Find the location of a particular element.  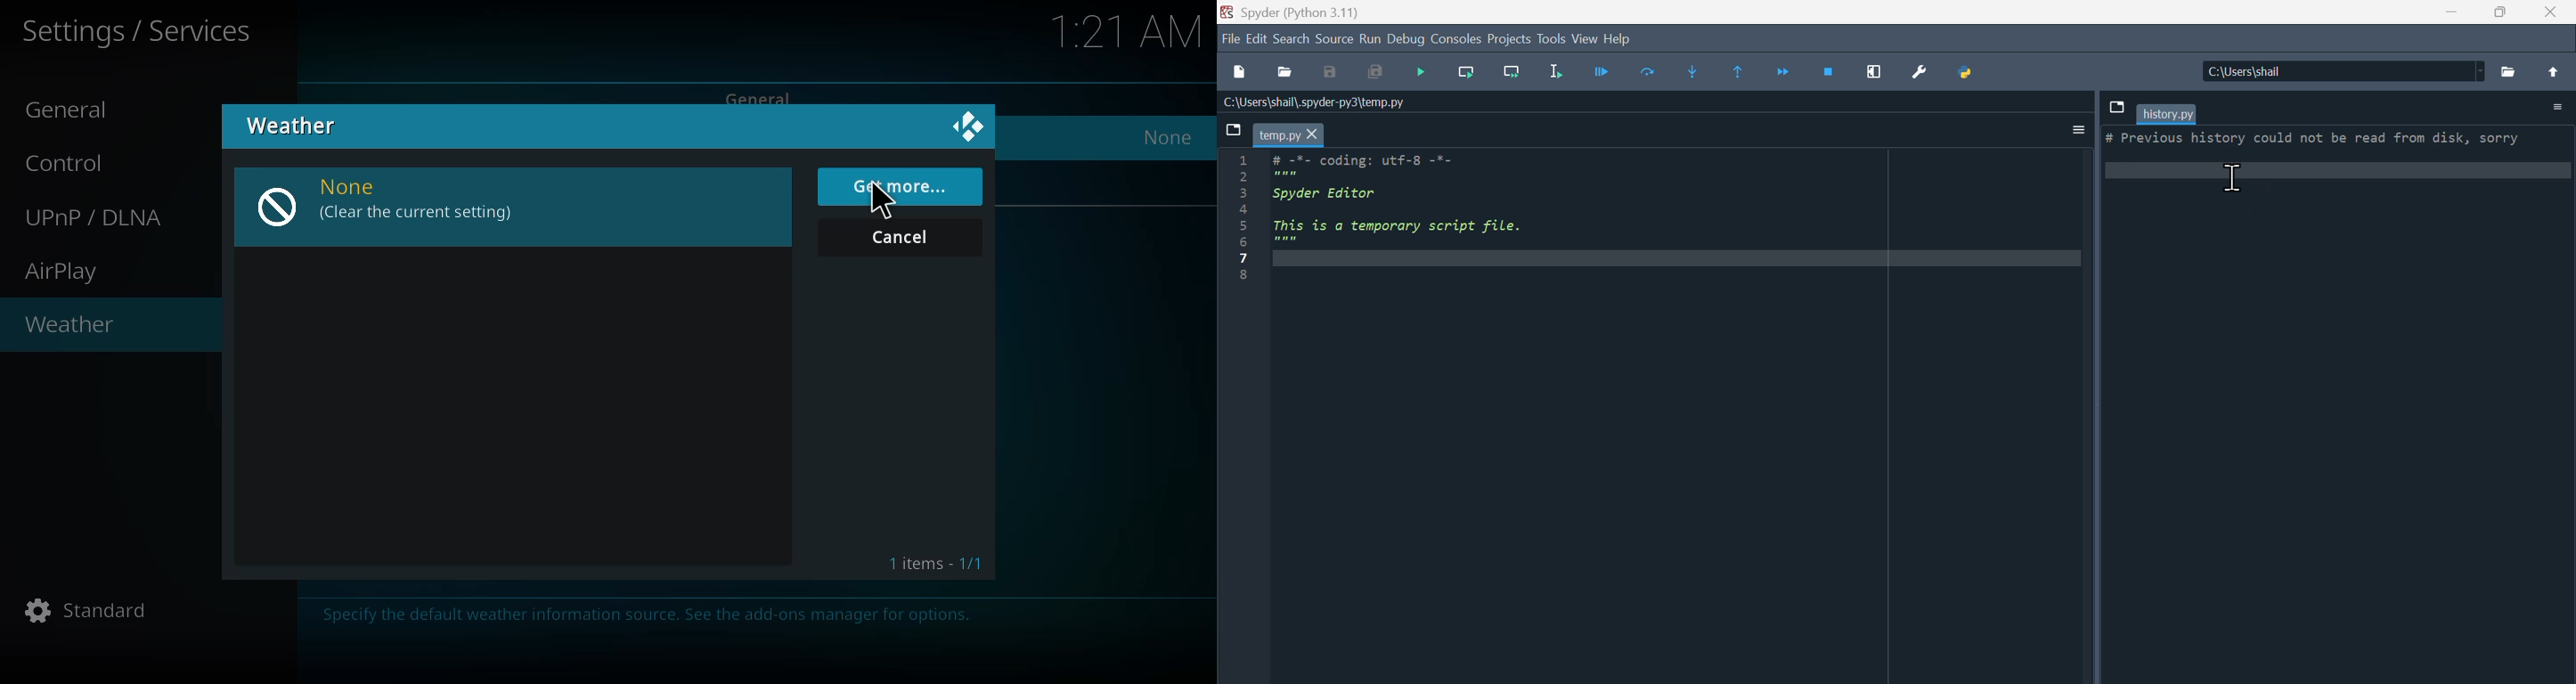

airplay is located at coordinates (65, 273).